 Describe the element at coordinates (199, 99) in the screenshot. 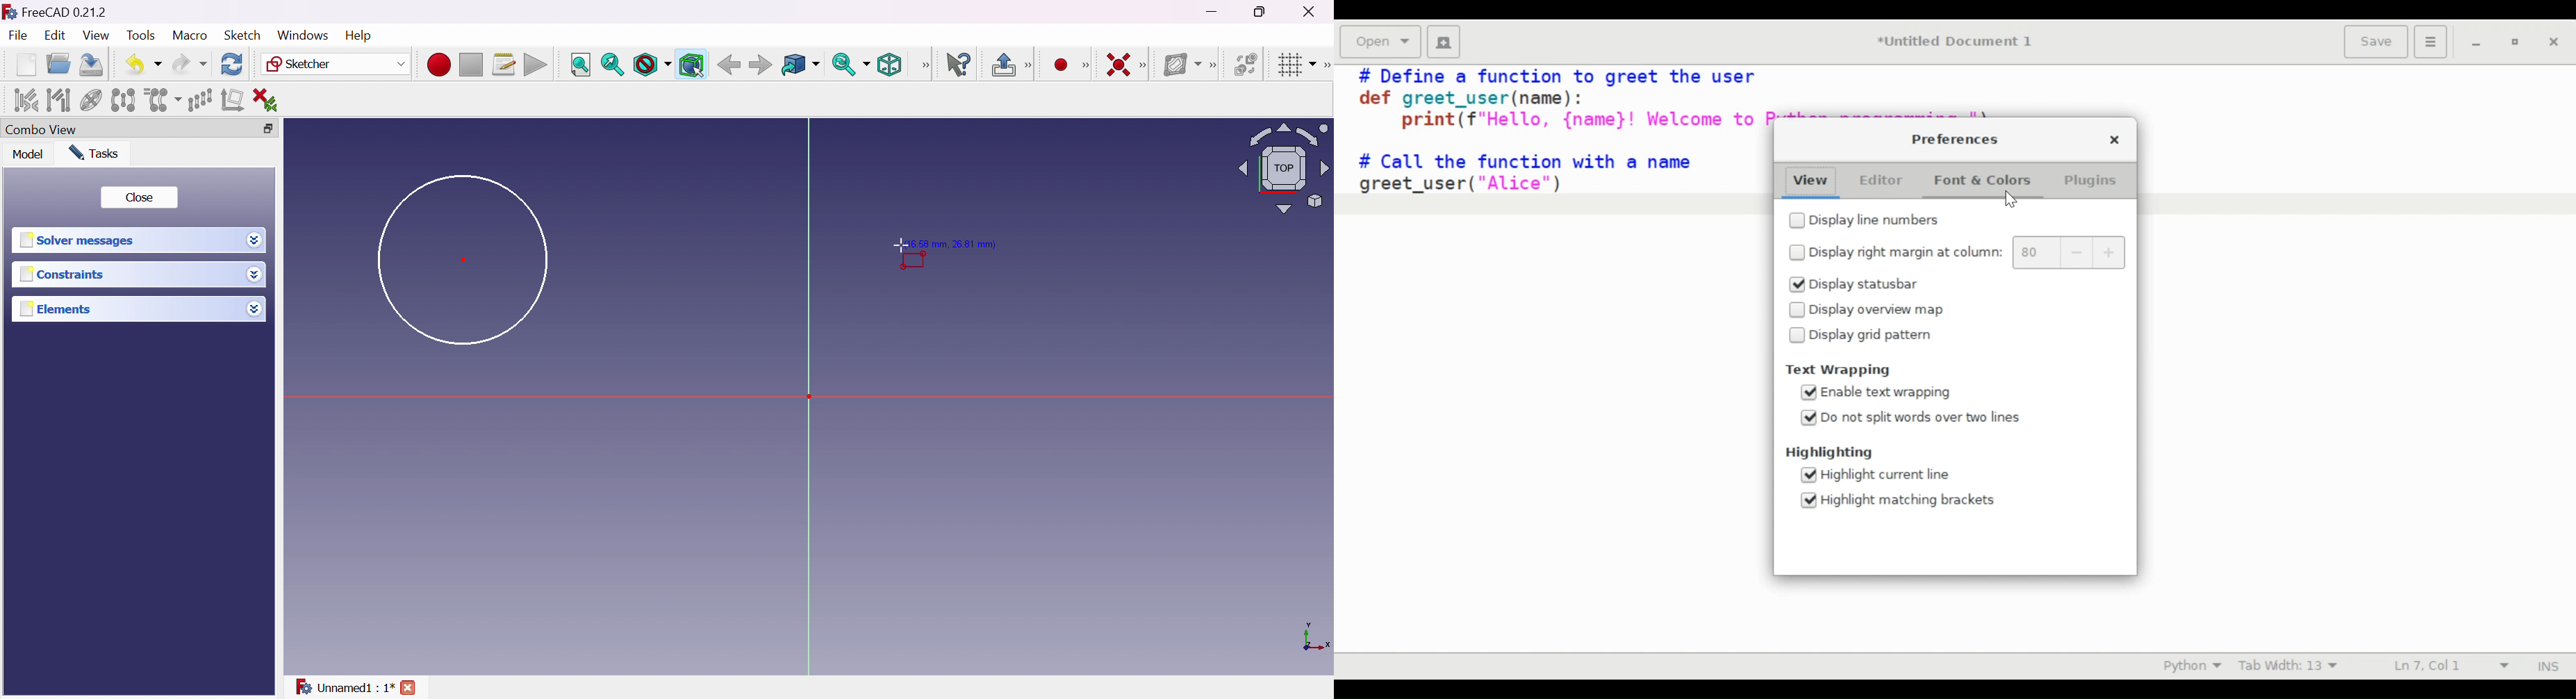

I see `Rectangular array` at that location.